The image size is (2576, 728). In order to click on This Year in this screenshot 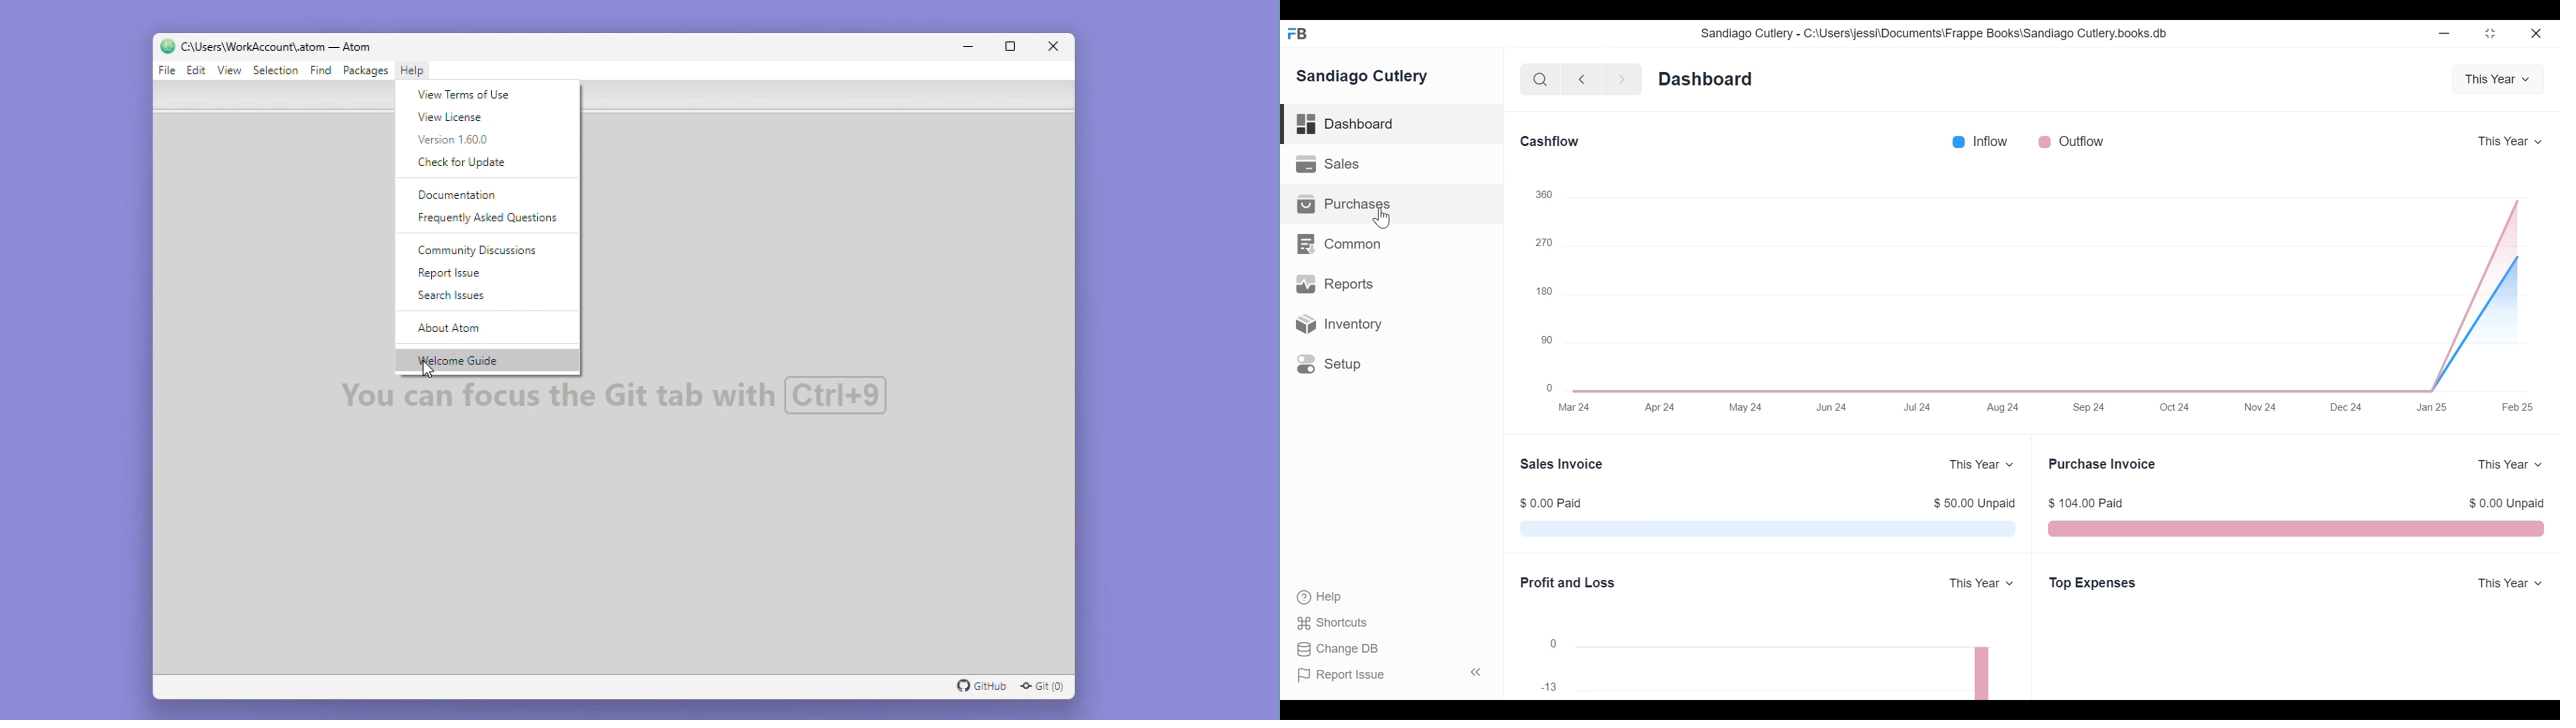, I will do `click(2508, 464)`.